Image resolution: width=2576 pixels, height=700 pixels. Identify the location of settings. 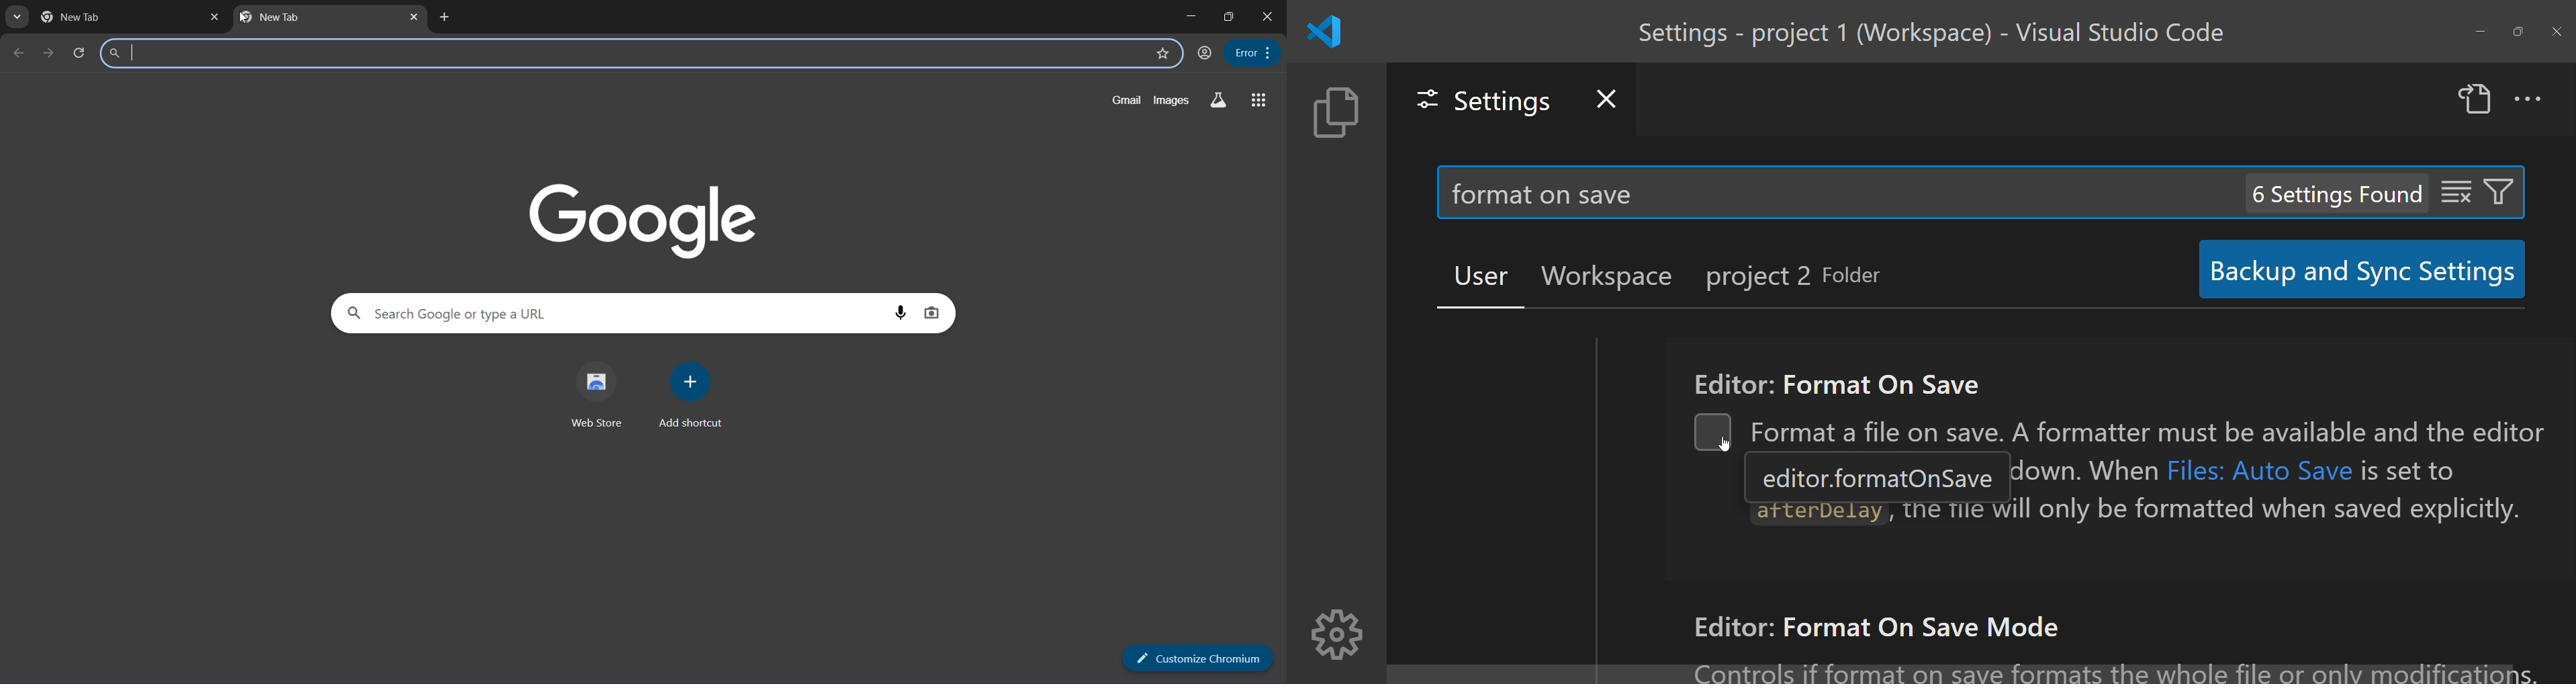
(1477, 99).